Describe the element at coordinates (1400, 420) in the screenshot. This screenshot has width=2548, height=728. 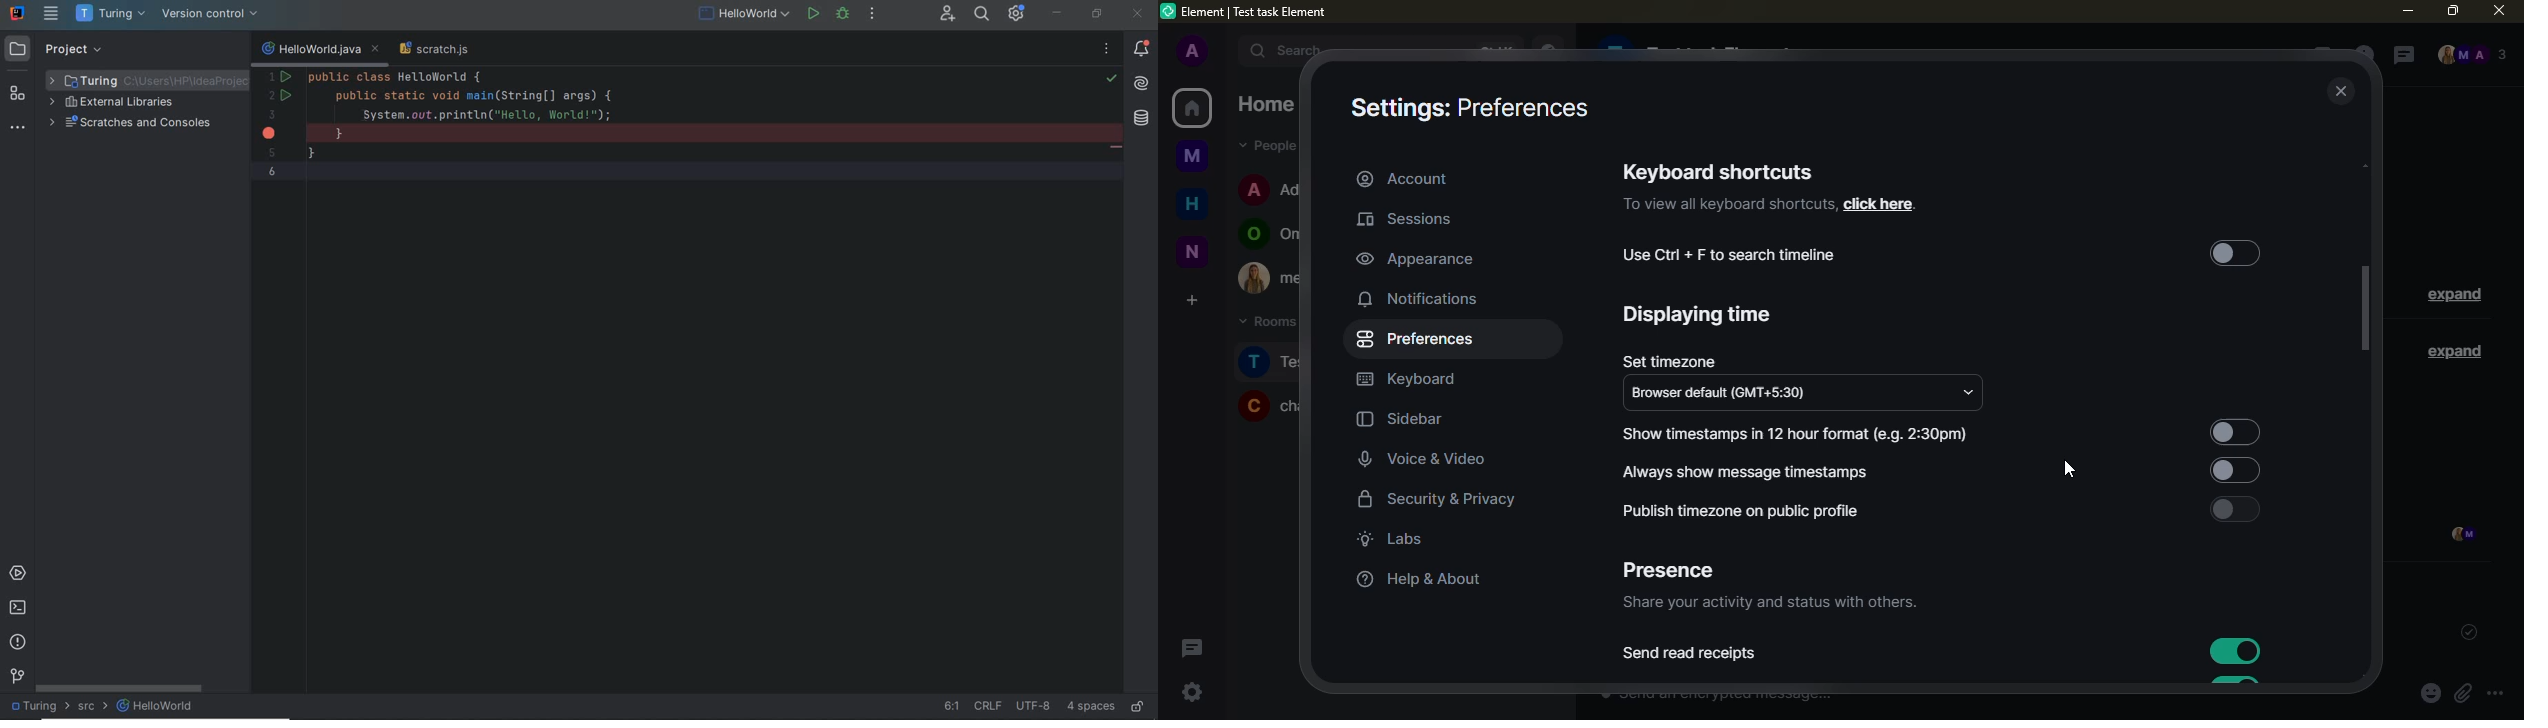
I see `sidebar` at that location.